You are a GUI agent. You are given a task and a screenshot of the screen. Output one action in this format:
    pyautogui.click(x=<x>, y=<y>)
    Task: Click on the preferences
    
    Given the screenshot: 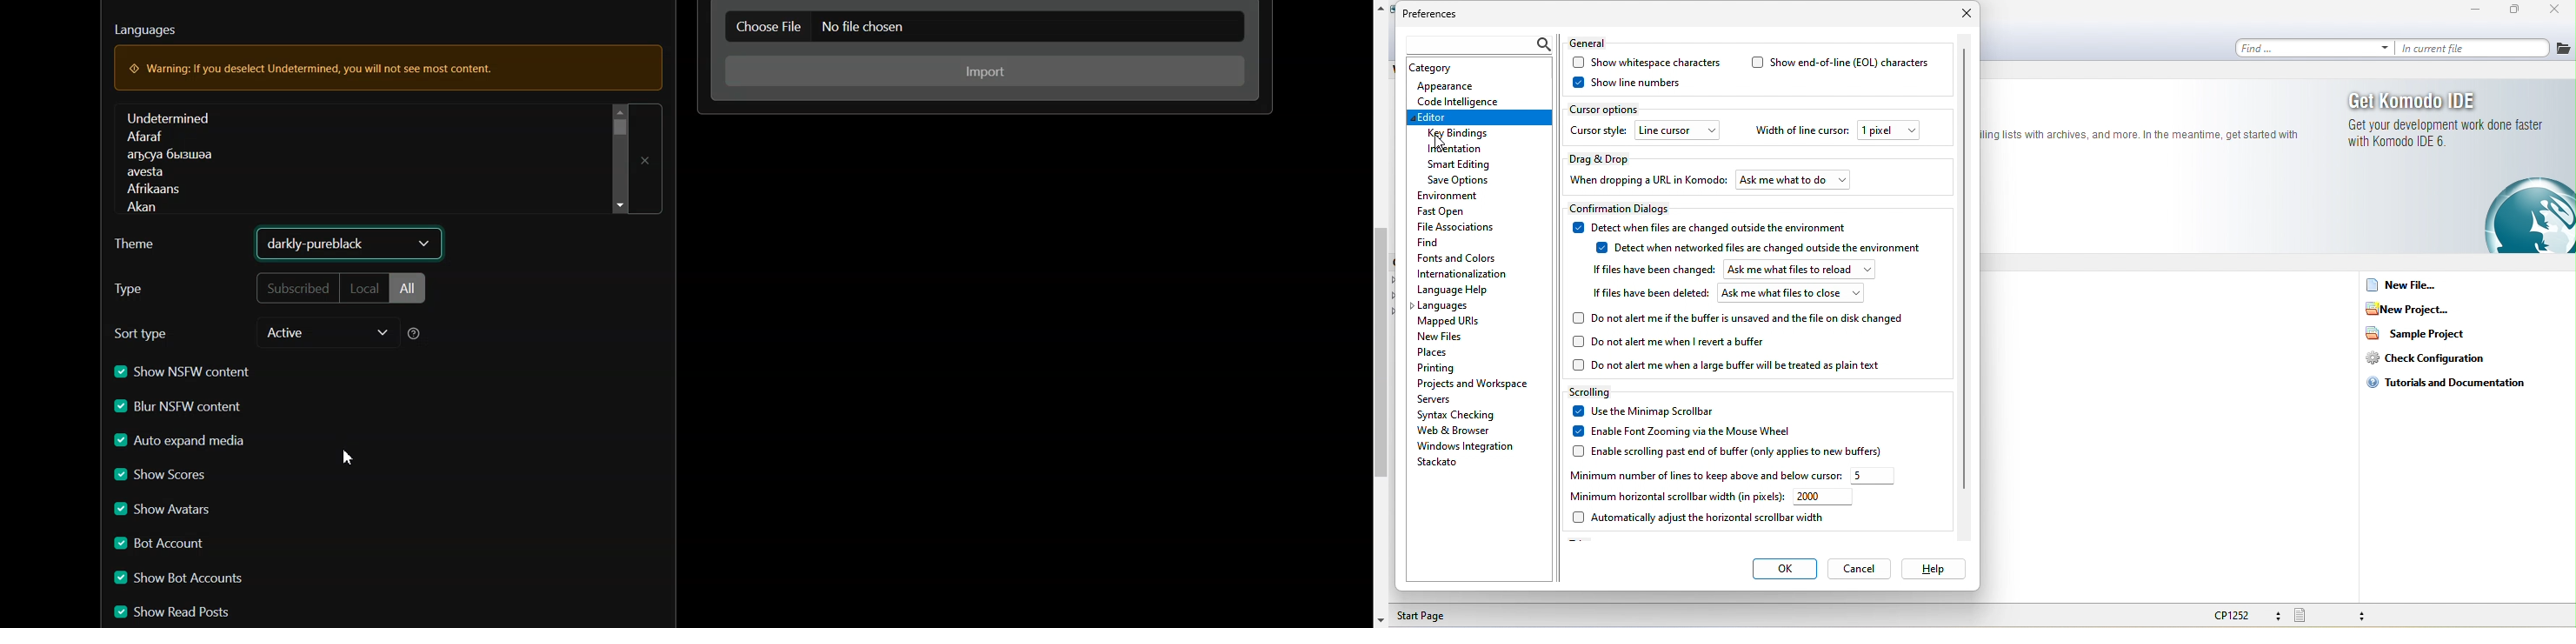 What is the action you would take?
    pyautogui.click(x=1433, y=16)
    